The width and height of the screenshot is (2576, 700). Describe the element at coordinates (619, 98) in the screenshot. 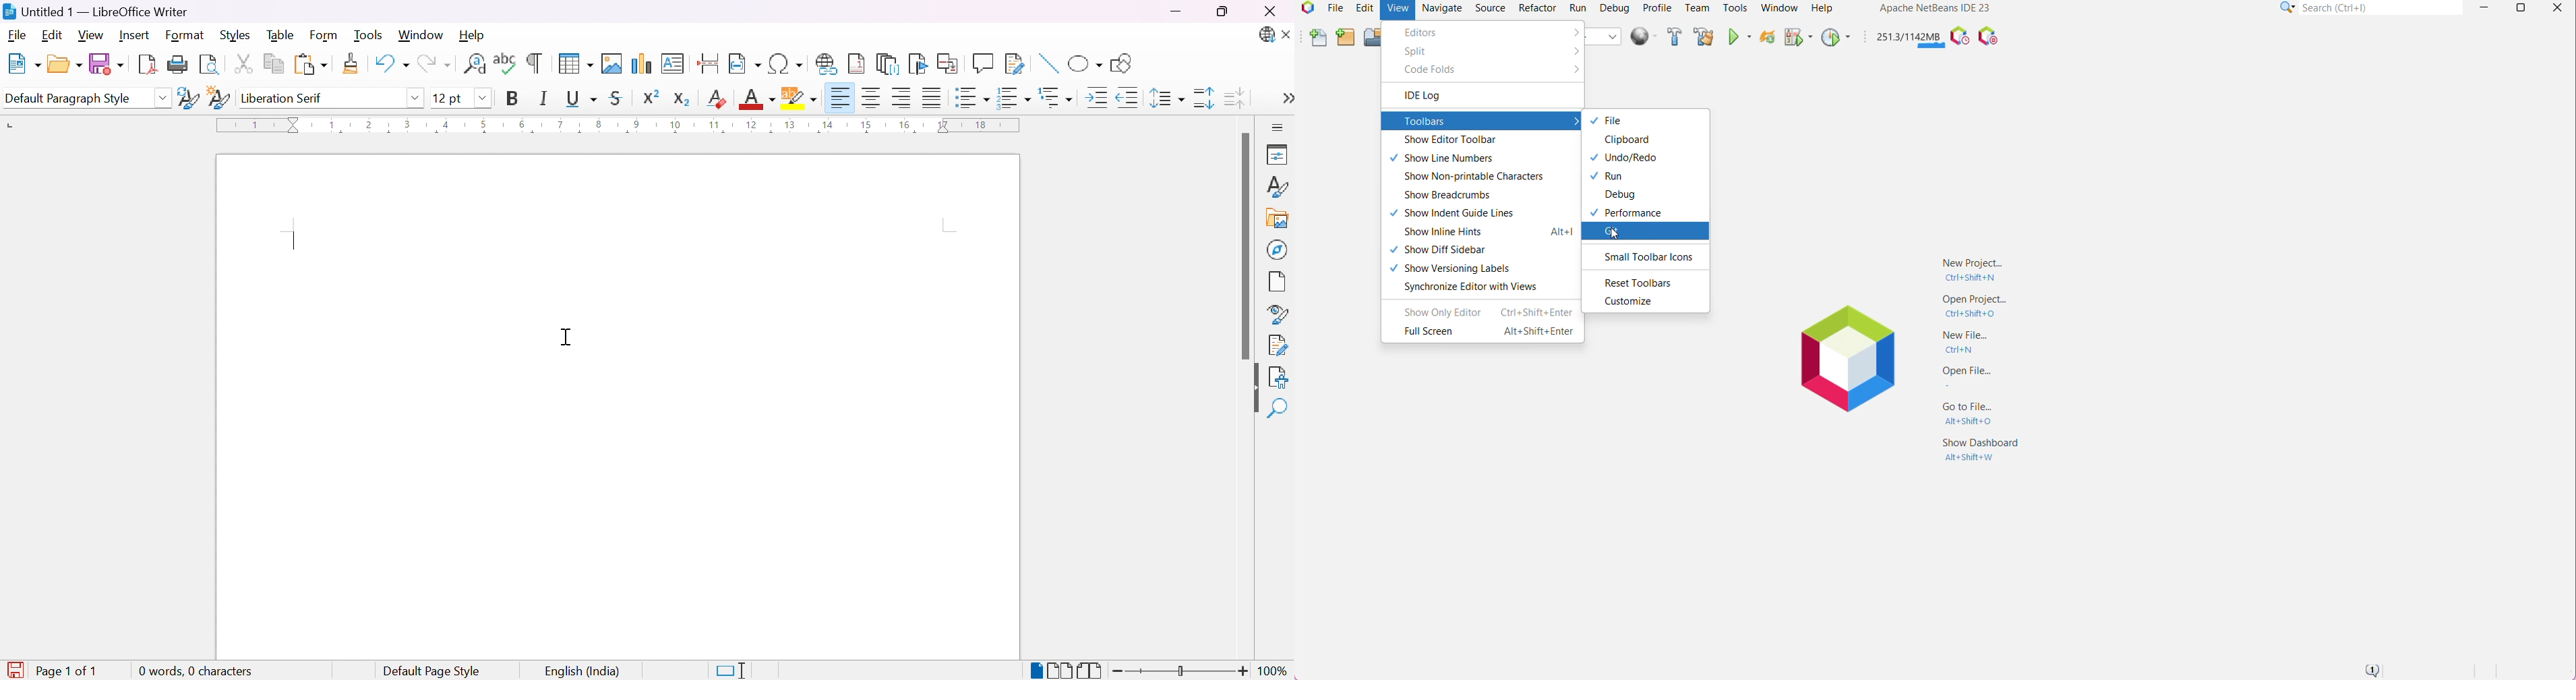

I see `Strikethrough` at that location.